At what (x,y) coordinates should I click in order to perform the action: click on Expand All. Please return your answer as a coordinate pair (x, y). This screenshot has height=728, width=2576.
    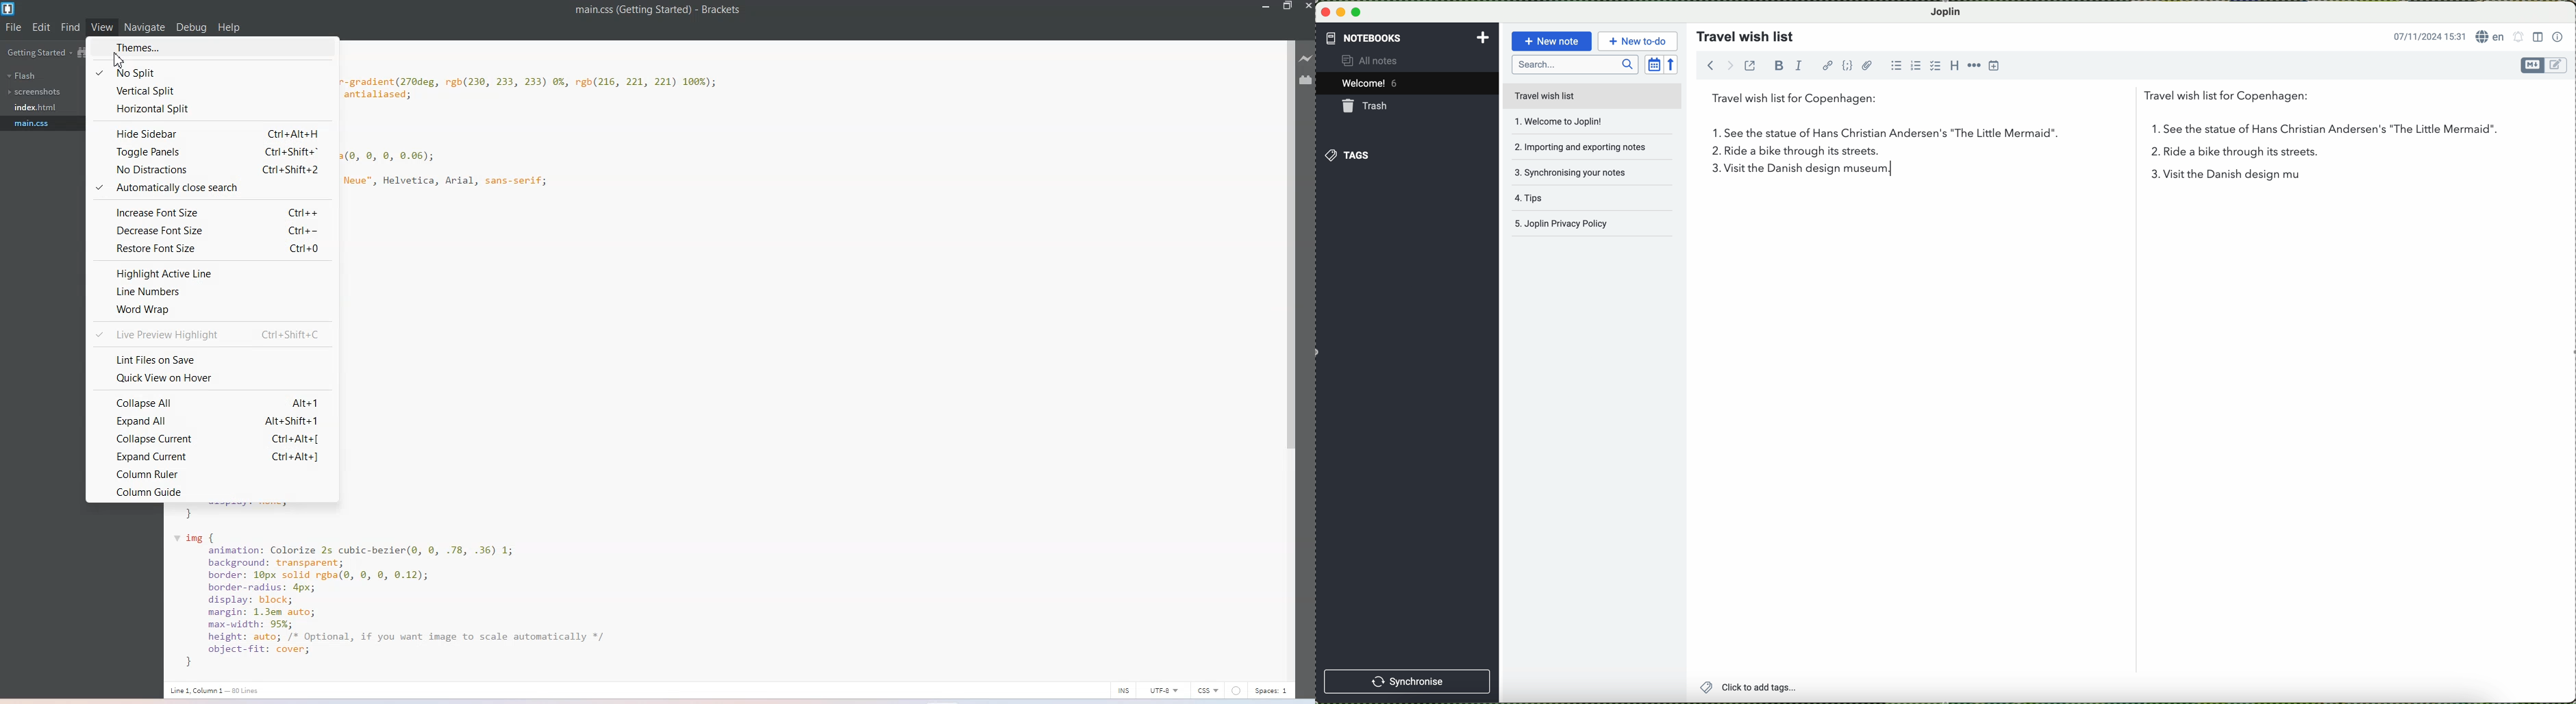
    Looking at the image, I should click on (210, 420).